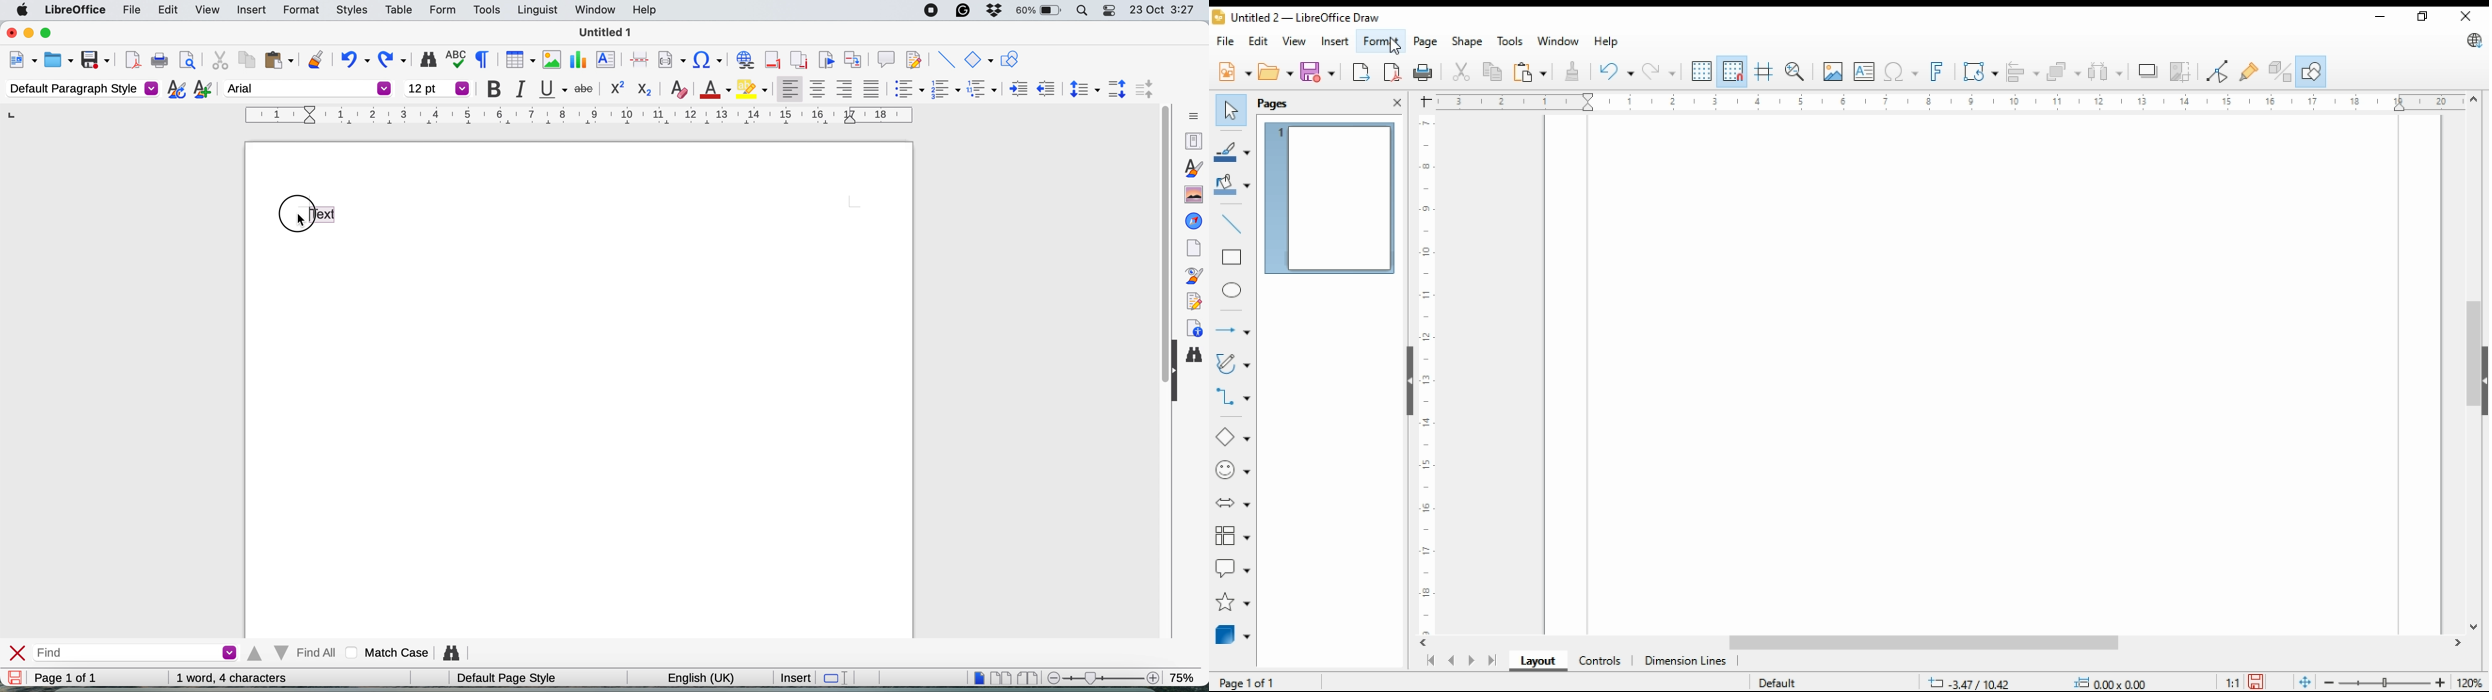 The width and height of the screenshot is (2492, 700). Describe the element at coordinates (296, 216) in the screenshot. I see `Circle ` at that location.